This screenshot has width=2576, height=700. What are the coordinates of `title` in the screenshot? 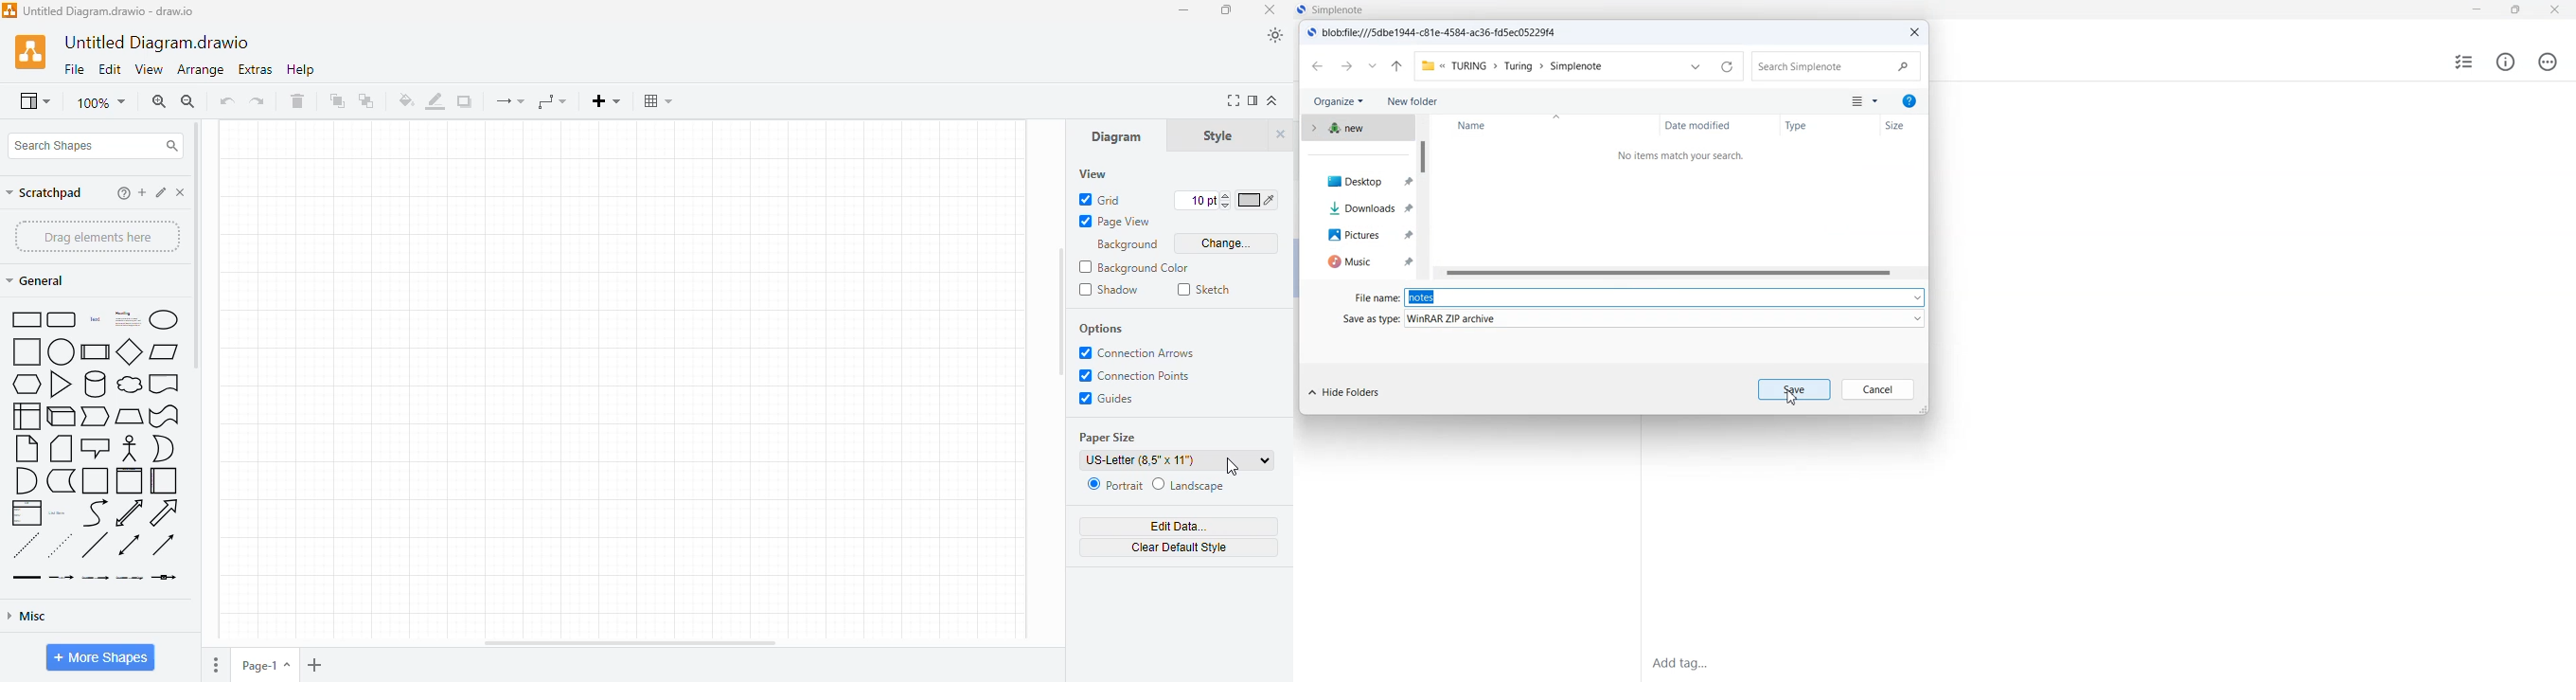 It's located at (157, 44).